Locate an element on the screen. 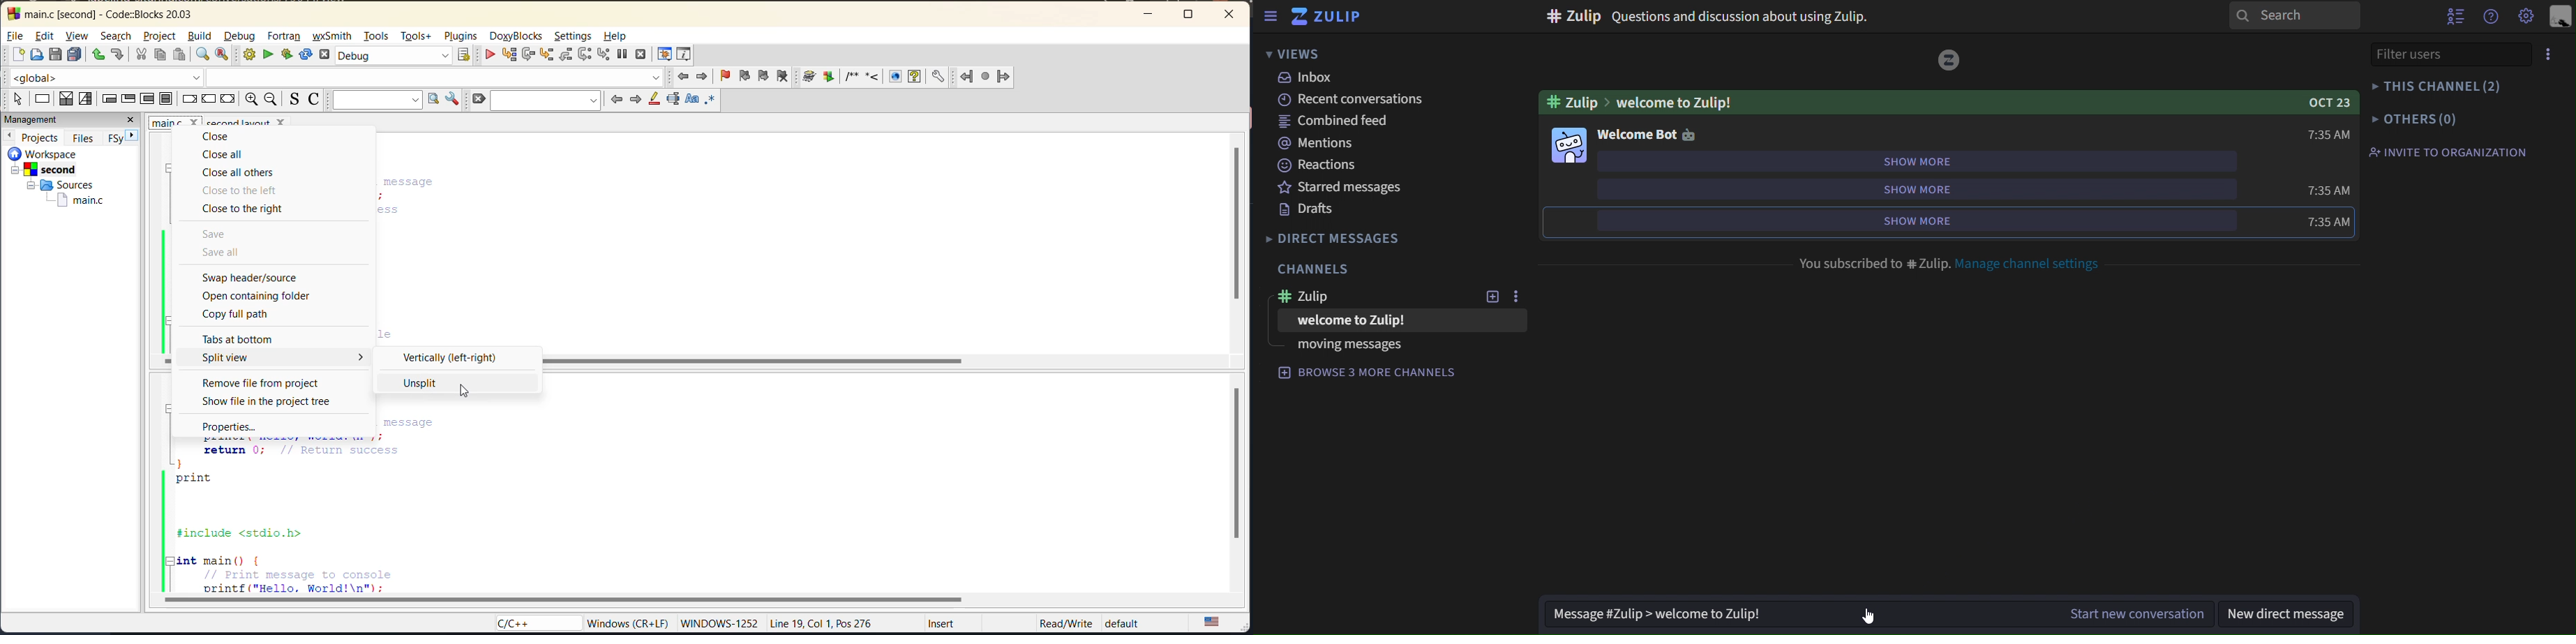 This screenshot has width=2576, height=644. show more is located at coordinates (1940, 189).